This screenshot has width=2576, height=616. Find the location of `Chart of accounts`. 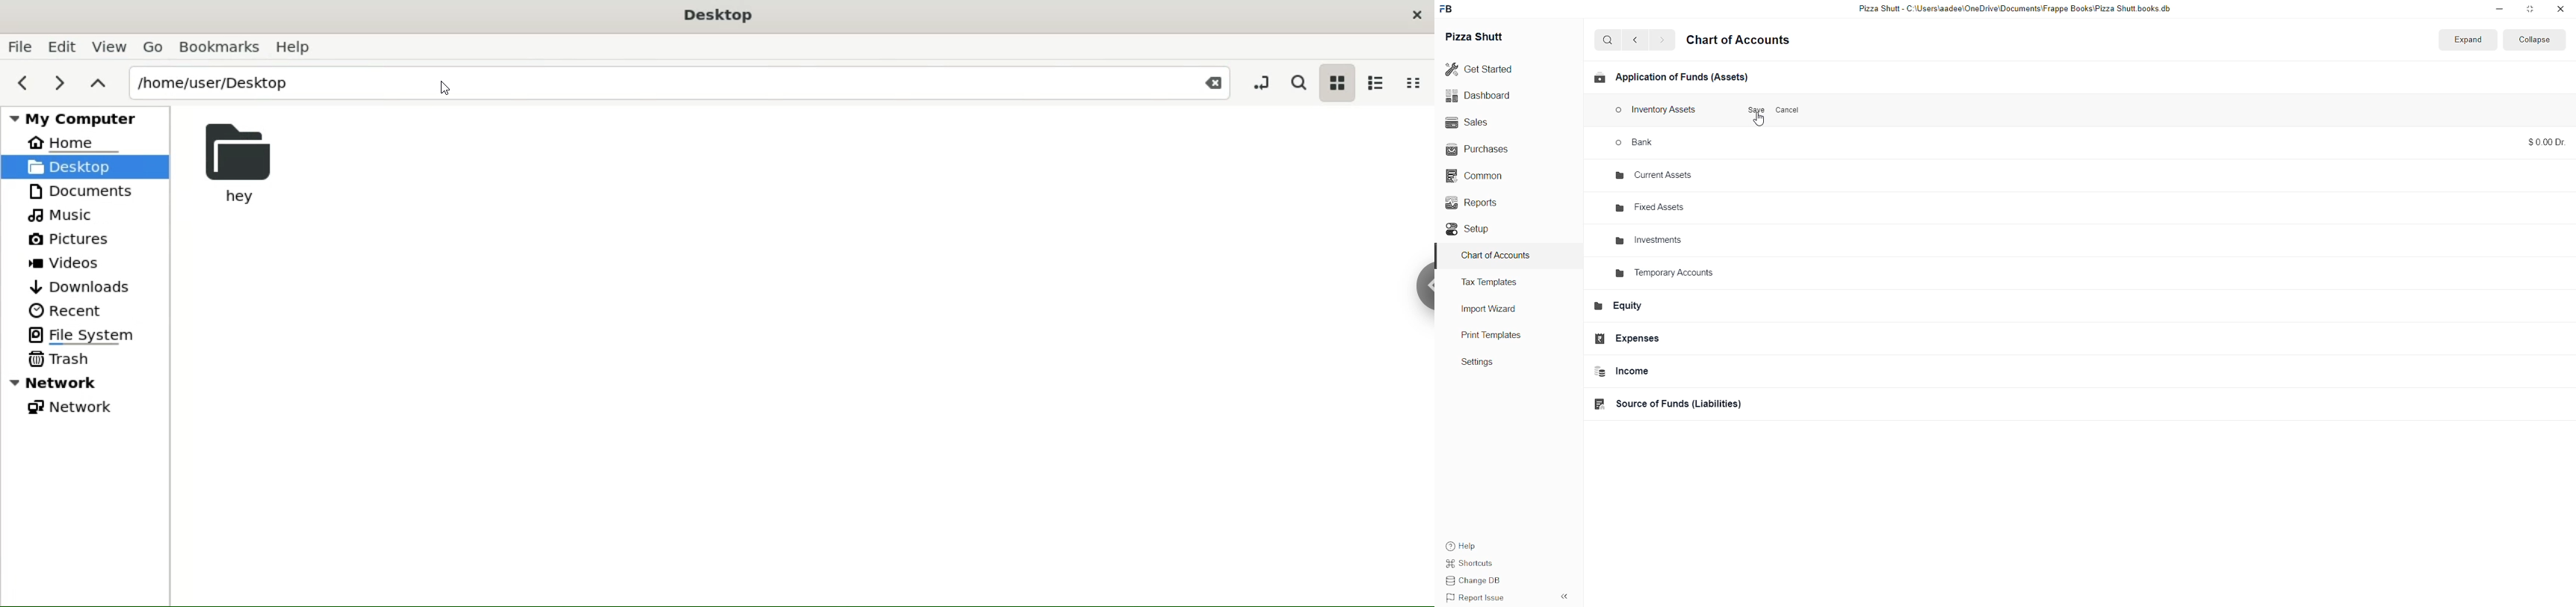

Chart of accounts is located at coordinates (1746, 42).